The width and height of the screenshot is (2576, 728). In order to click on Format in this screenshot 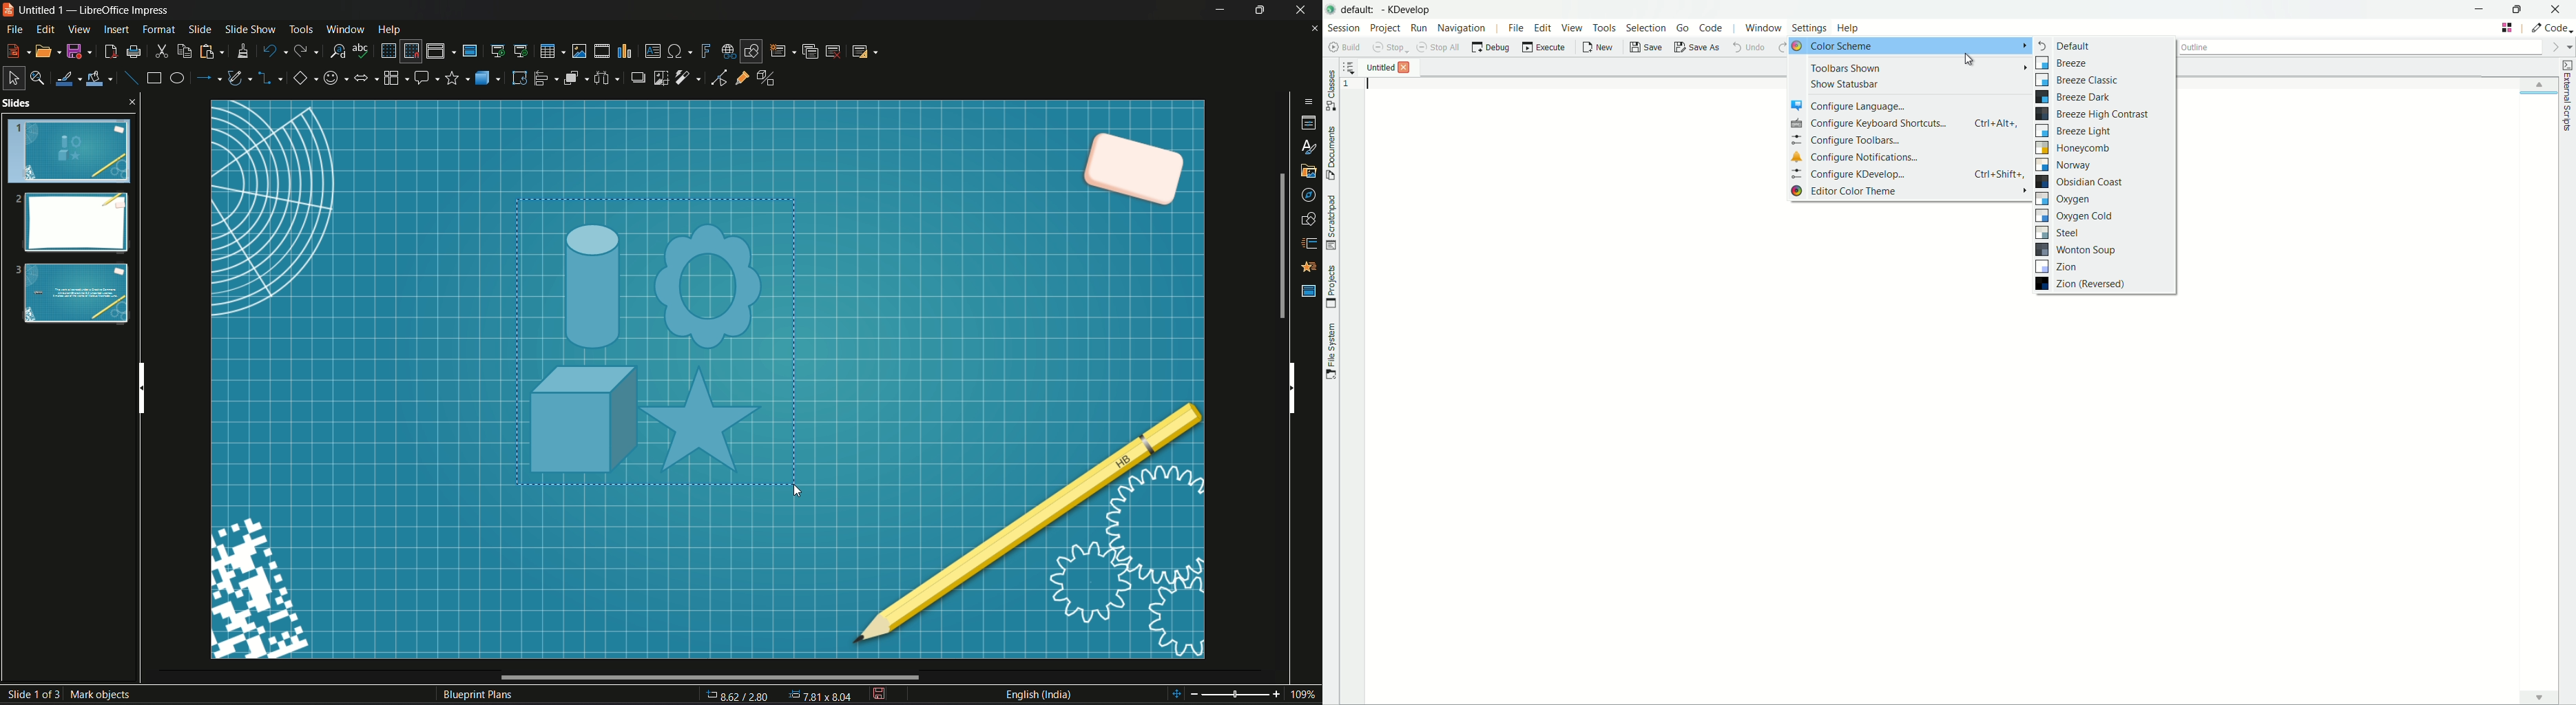, I will do `click(159, 30)`.